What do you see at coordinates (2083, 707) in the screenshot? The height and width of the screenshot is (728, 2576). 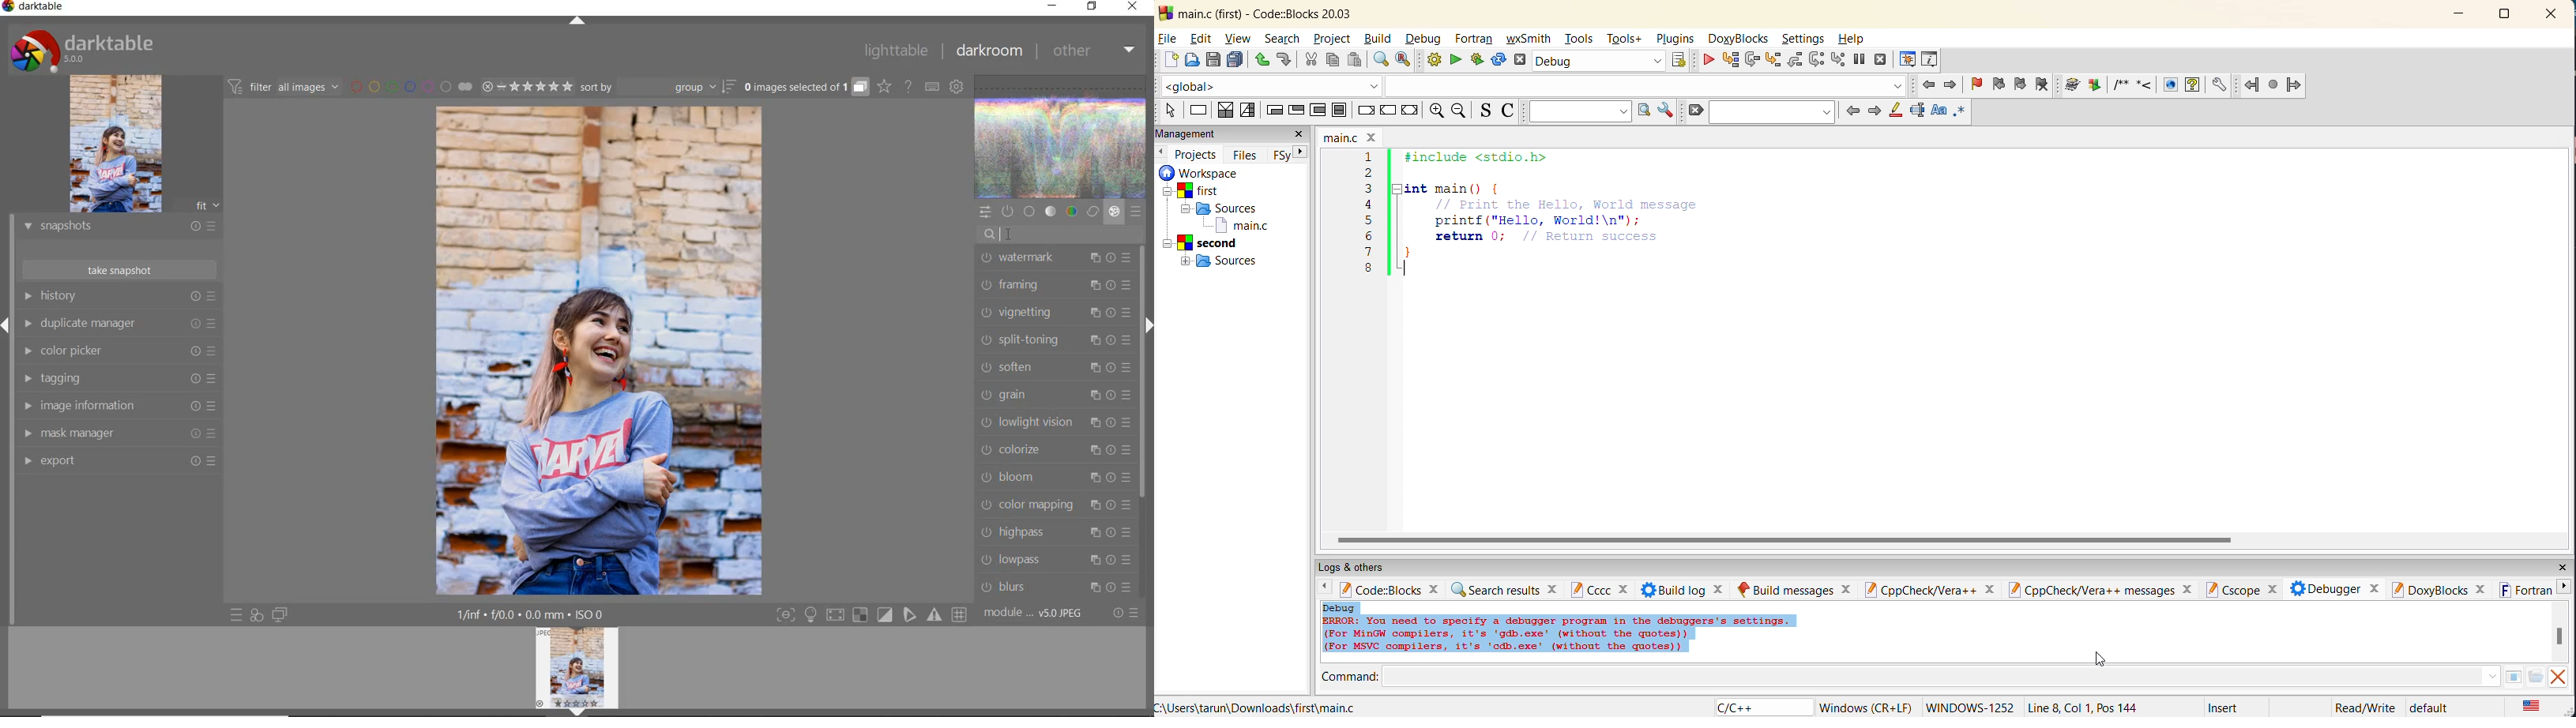 I see `Line 8, Col 1, Pos 144` at bounding box center [2083, 707].